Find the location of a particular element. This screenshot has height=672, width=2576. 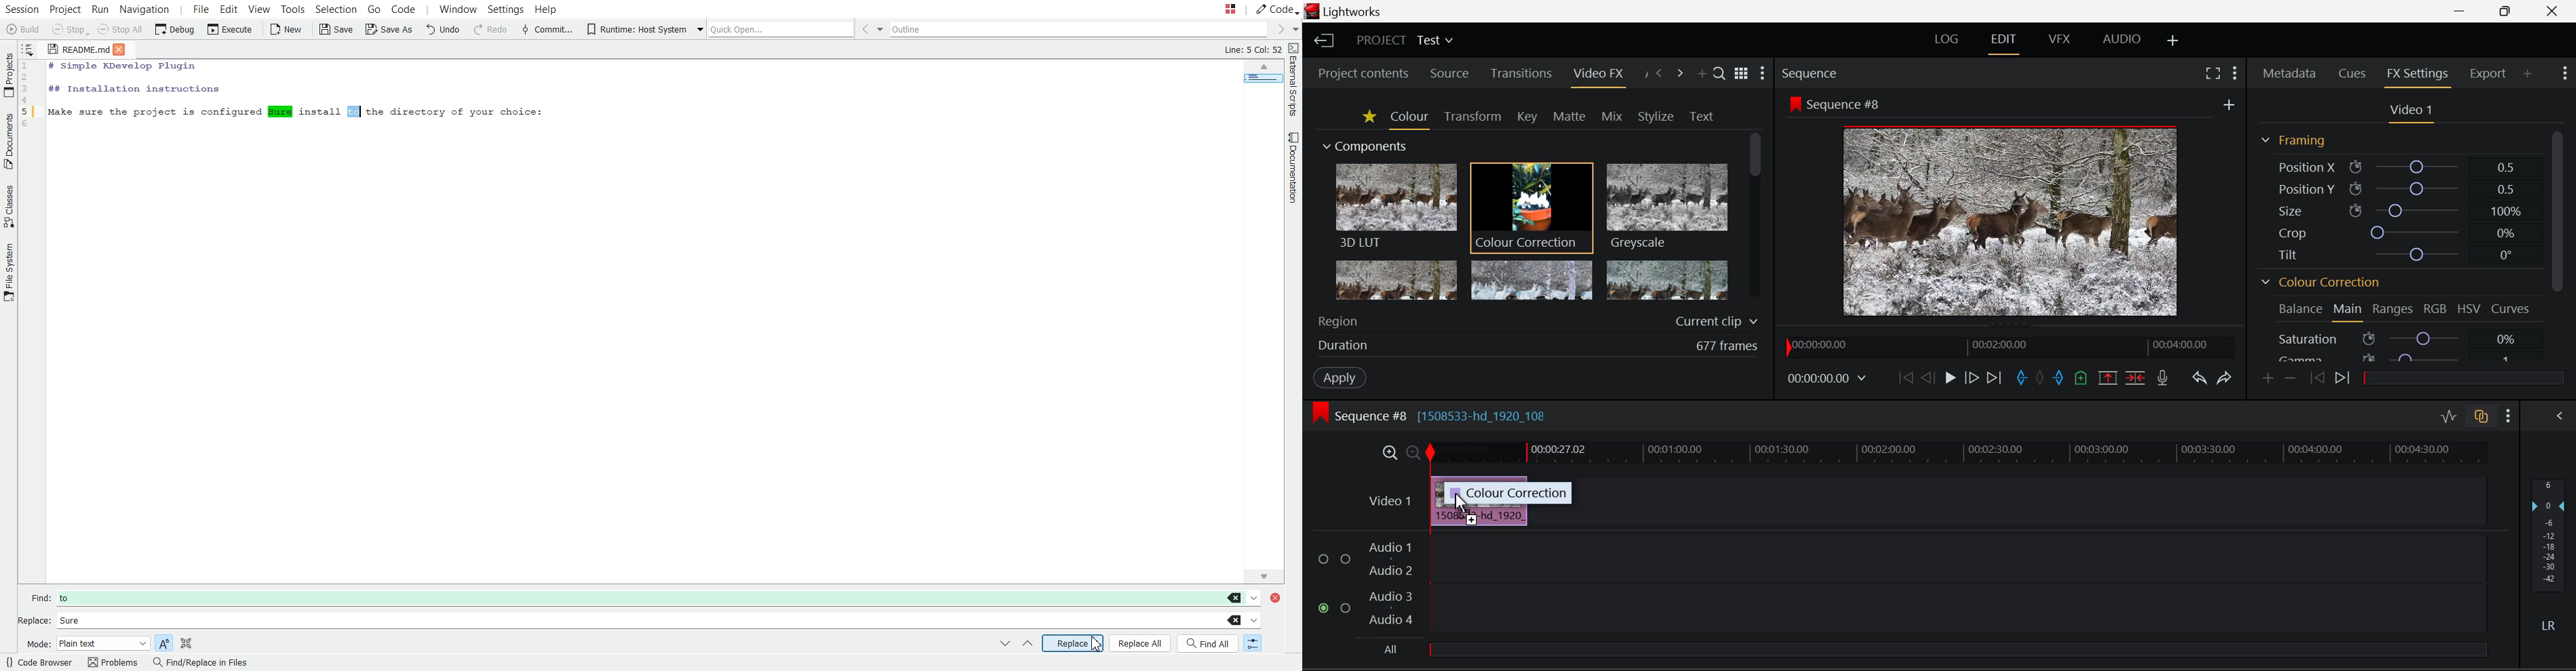

Stylize is located at coordinates (1657, 116).